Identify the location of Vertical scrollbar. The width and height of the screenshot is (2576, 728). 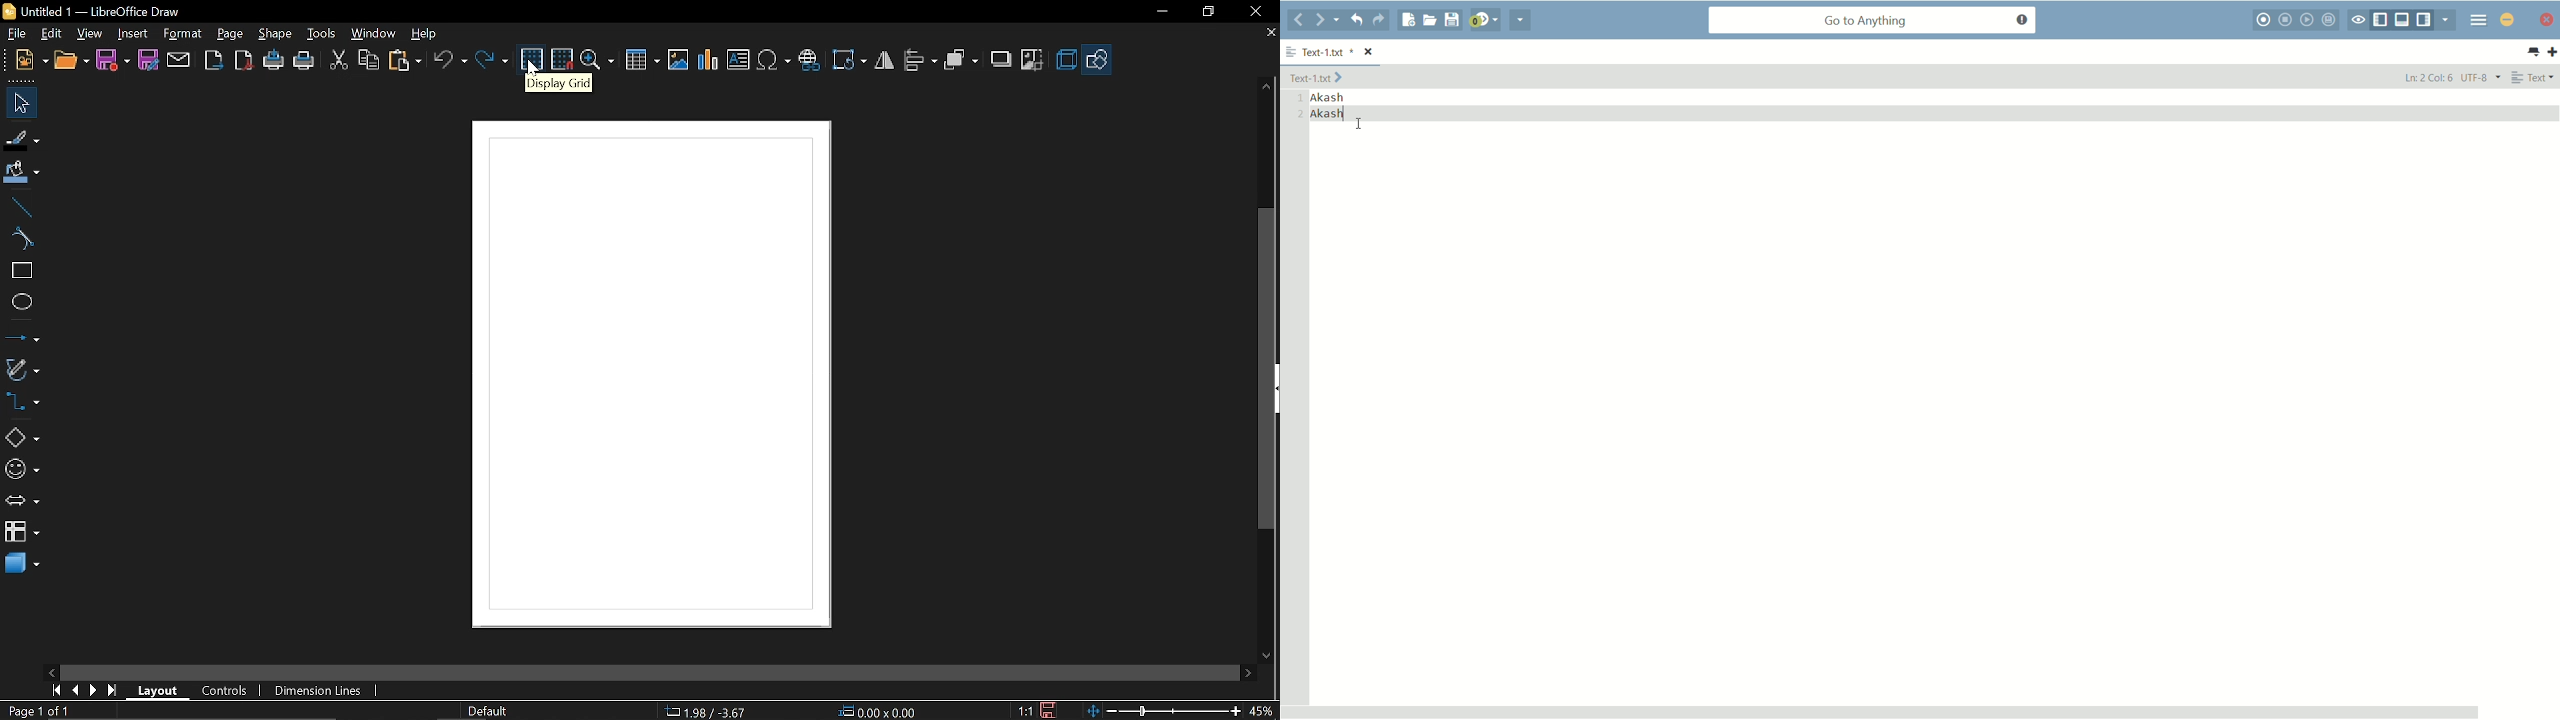
(1264, 367).